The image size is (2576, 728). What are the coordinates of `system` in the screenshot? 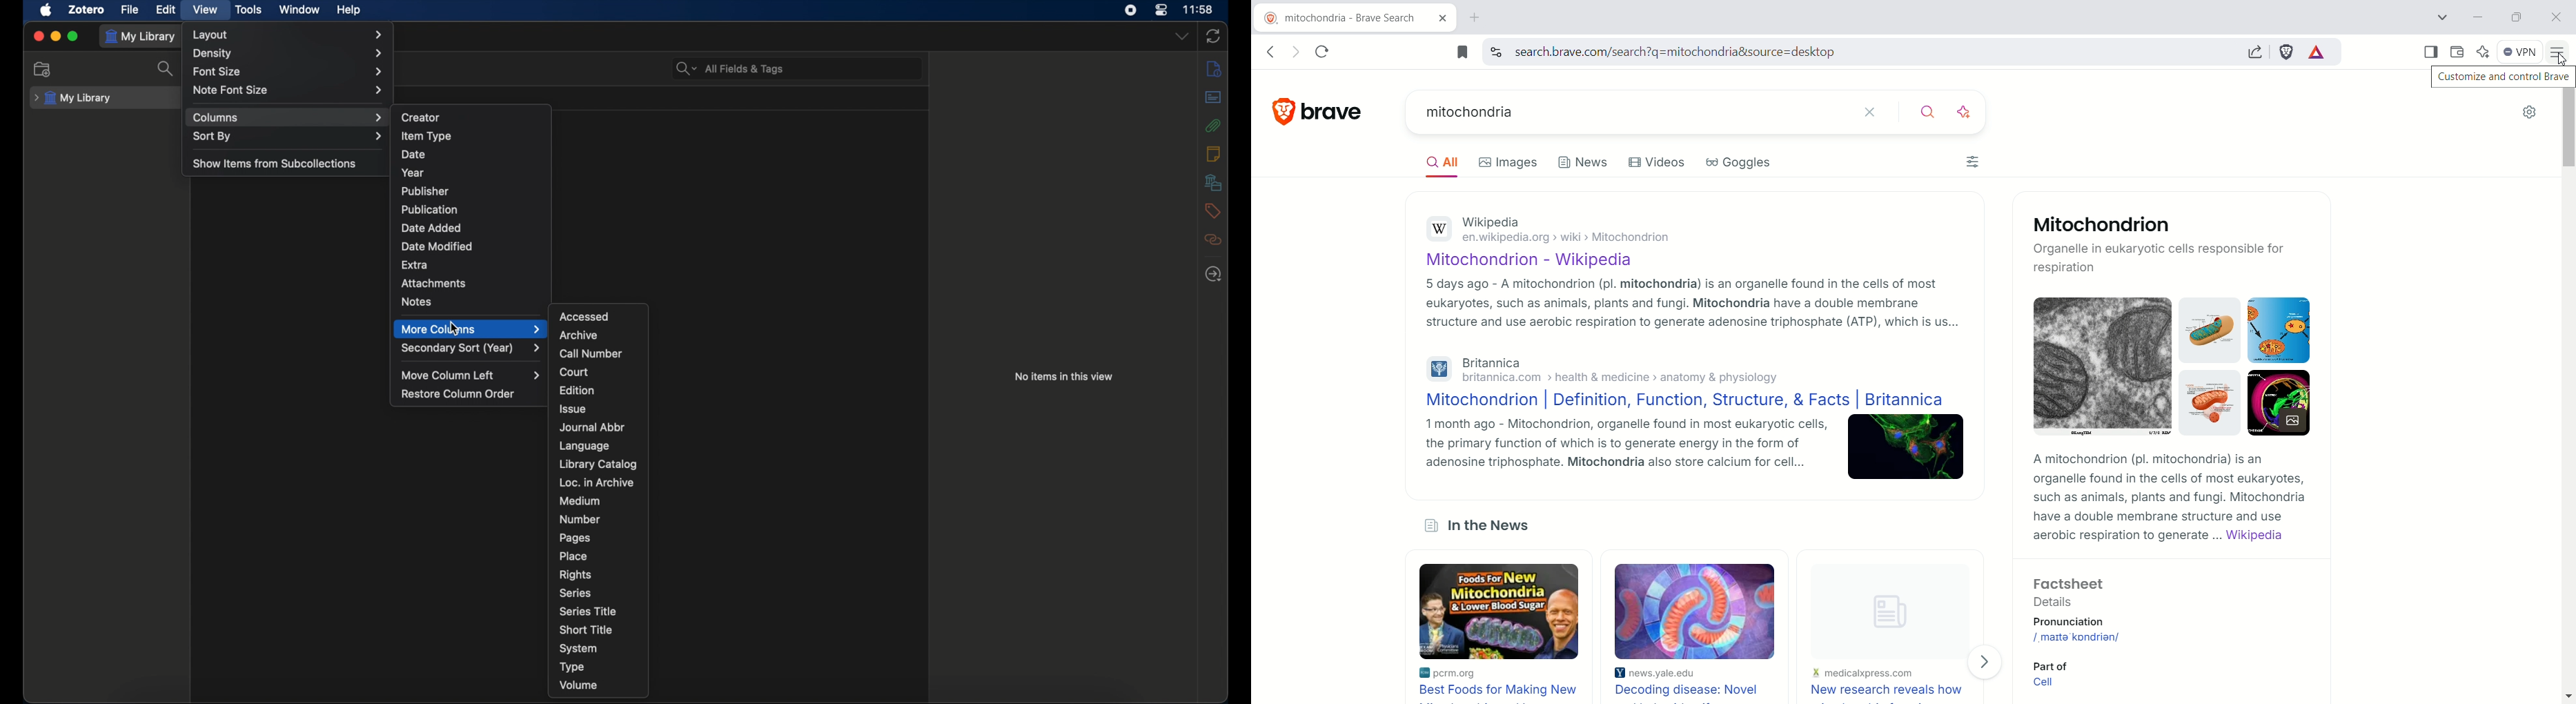 It's located at (577, 649).